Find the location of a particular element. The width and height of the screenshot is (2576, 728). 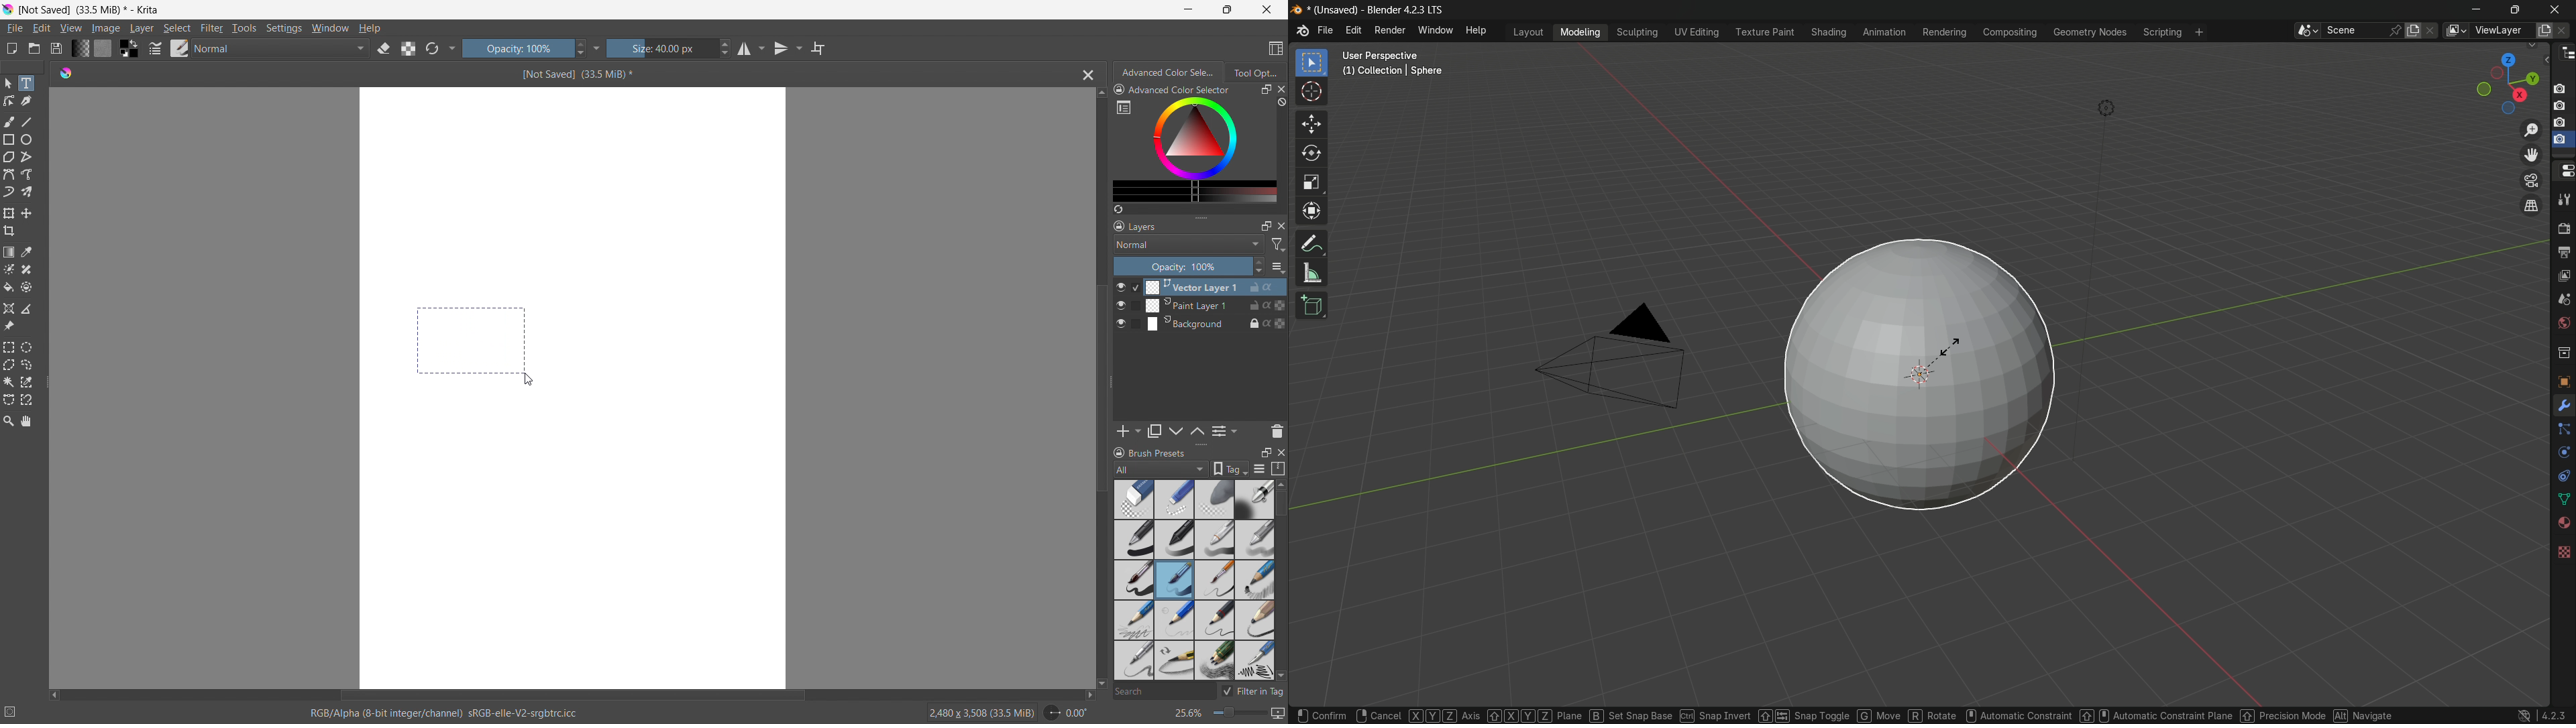

reload original preset is located at coordinates (432, 48).